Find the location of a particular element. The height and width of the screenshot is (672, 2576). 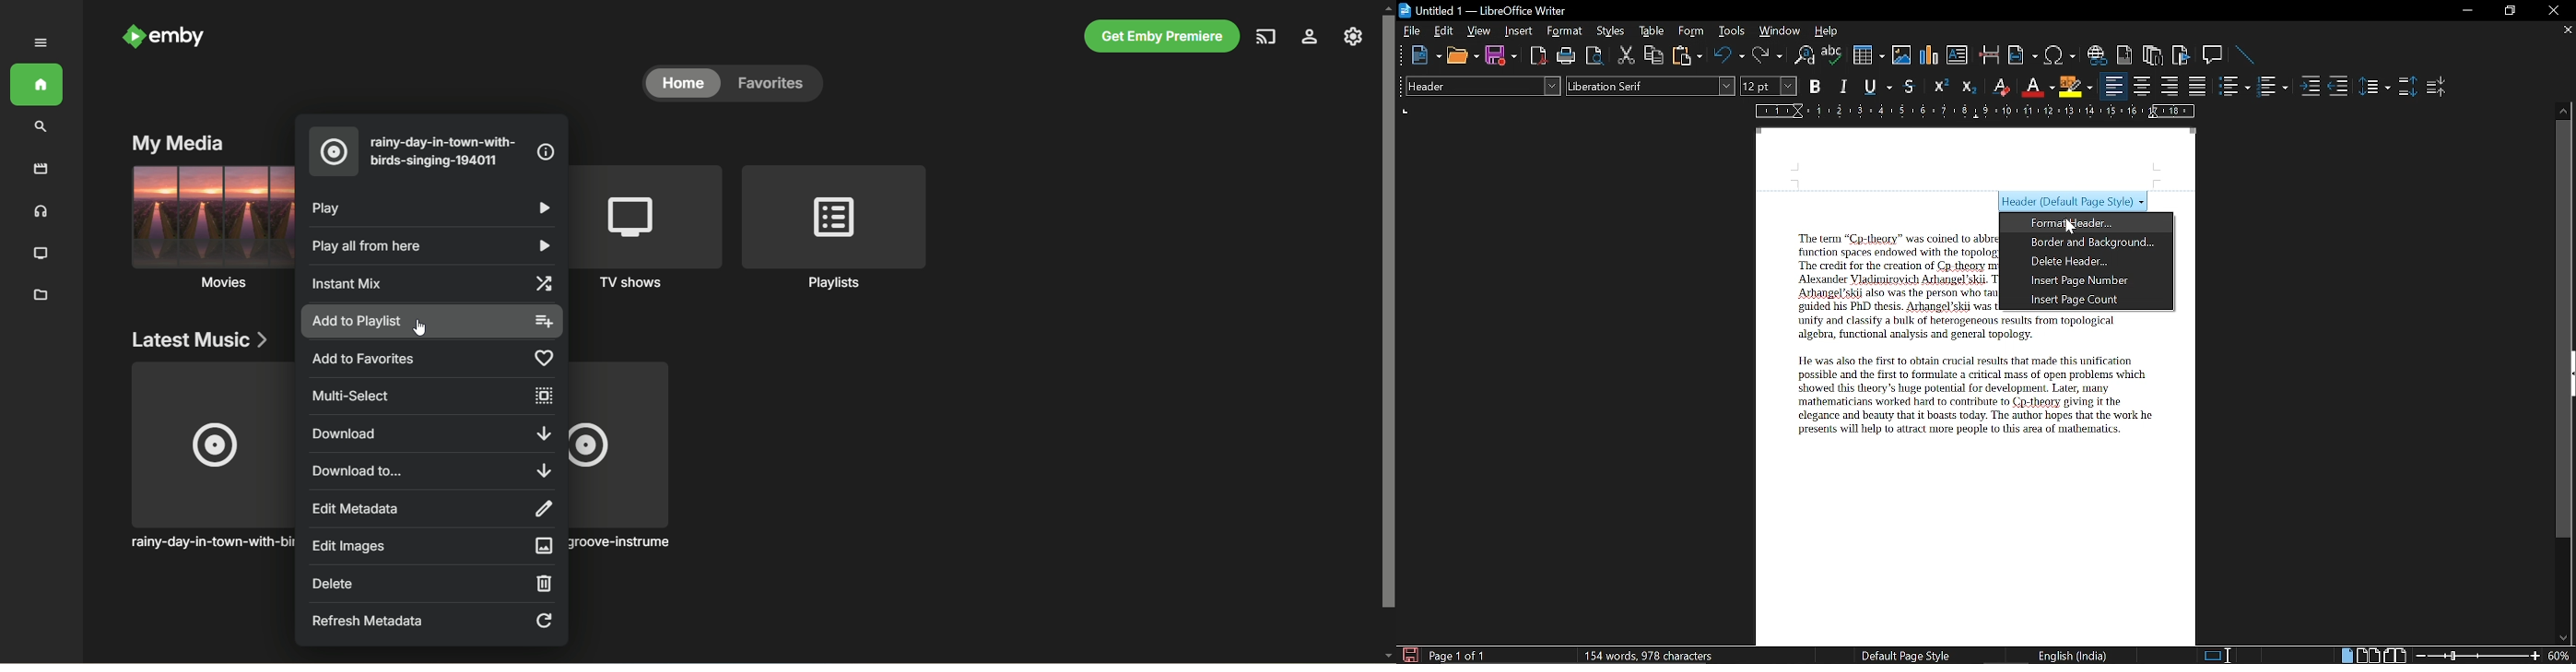

export as PDF is located at coordinates (1539, 57).